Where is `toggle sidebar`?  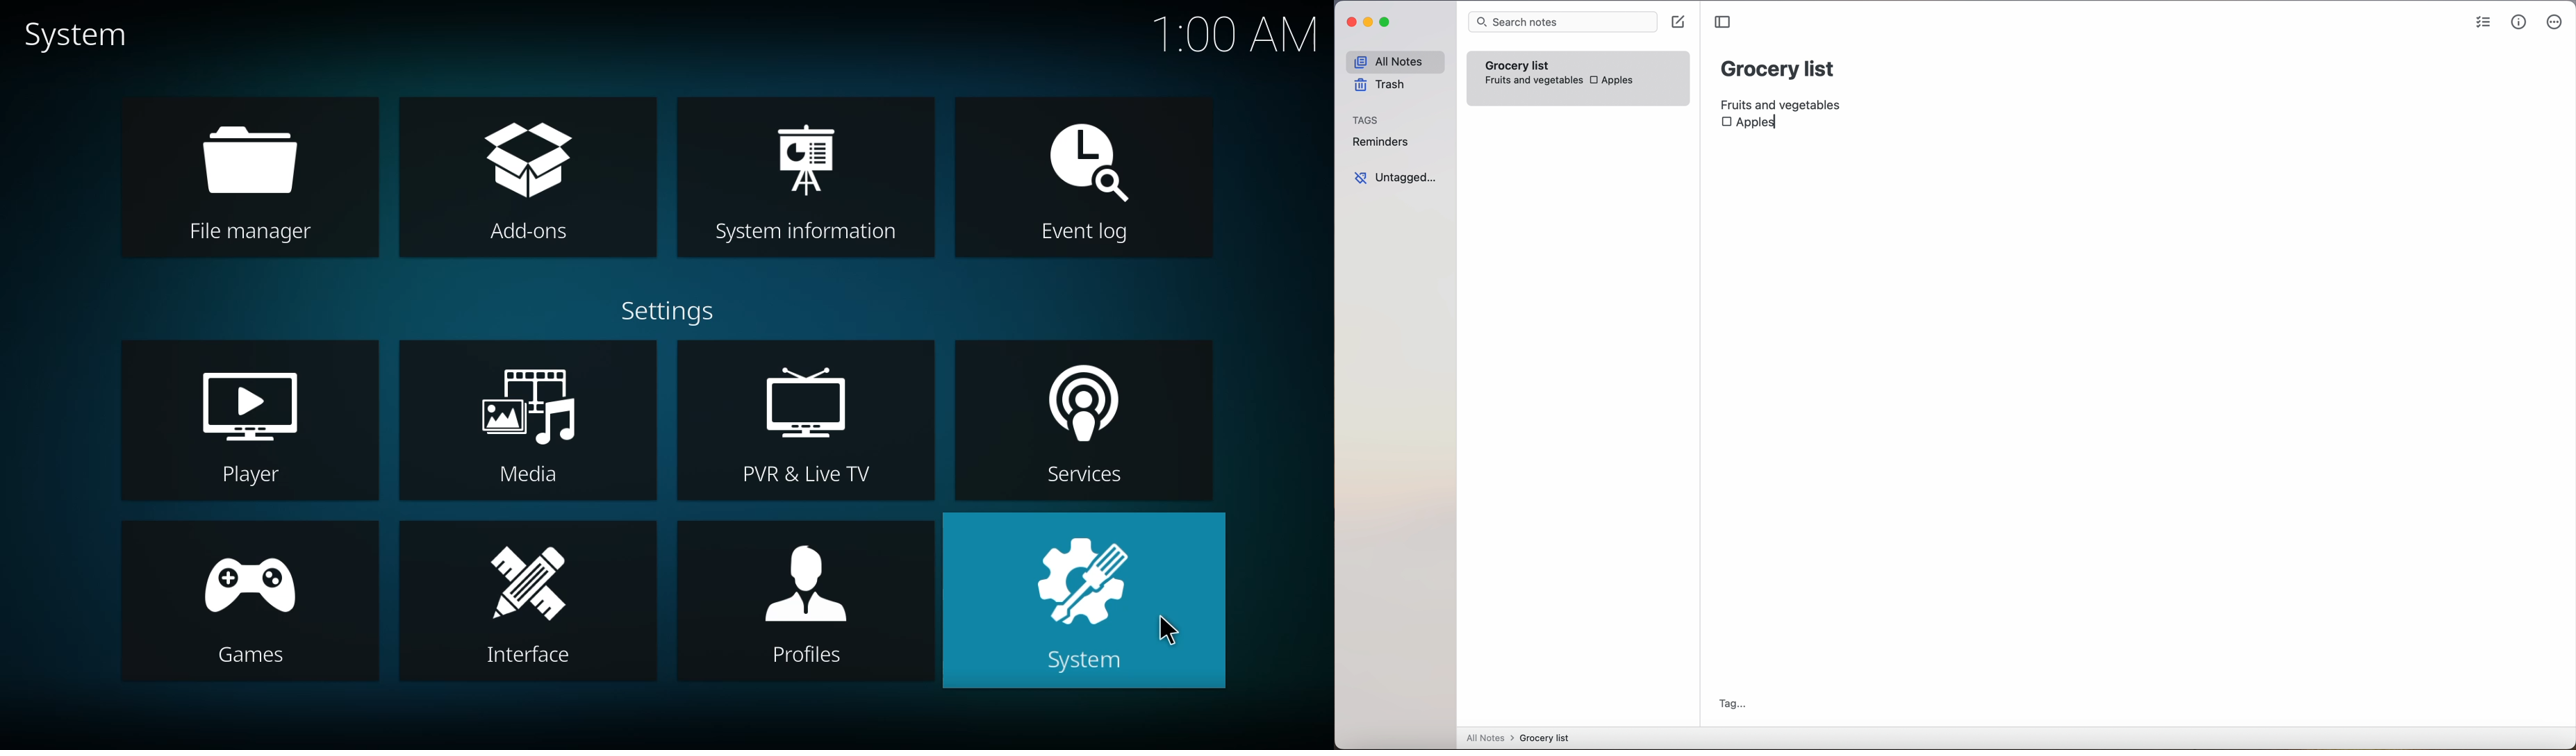
toggle sidebar is located at coordinates (1724, 22).